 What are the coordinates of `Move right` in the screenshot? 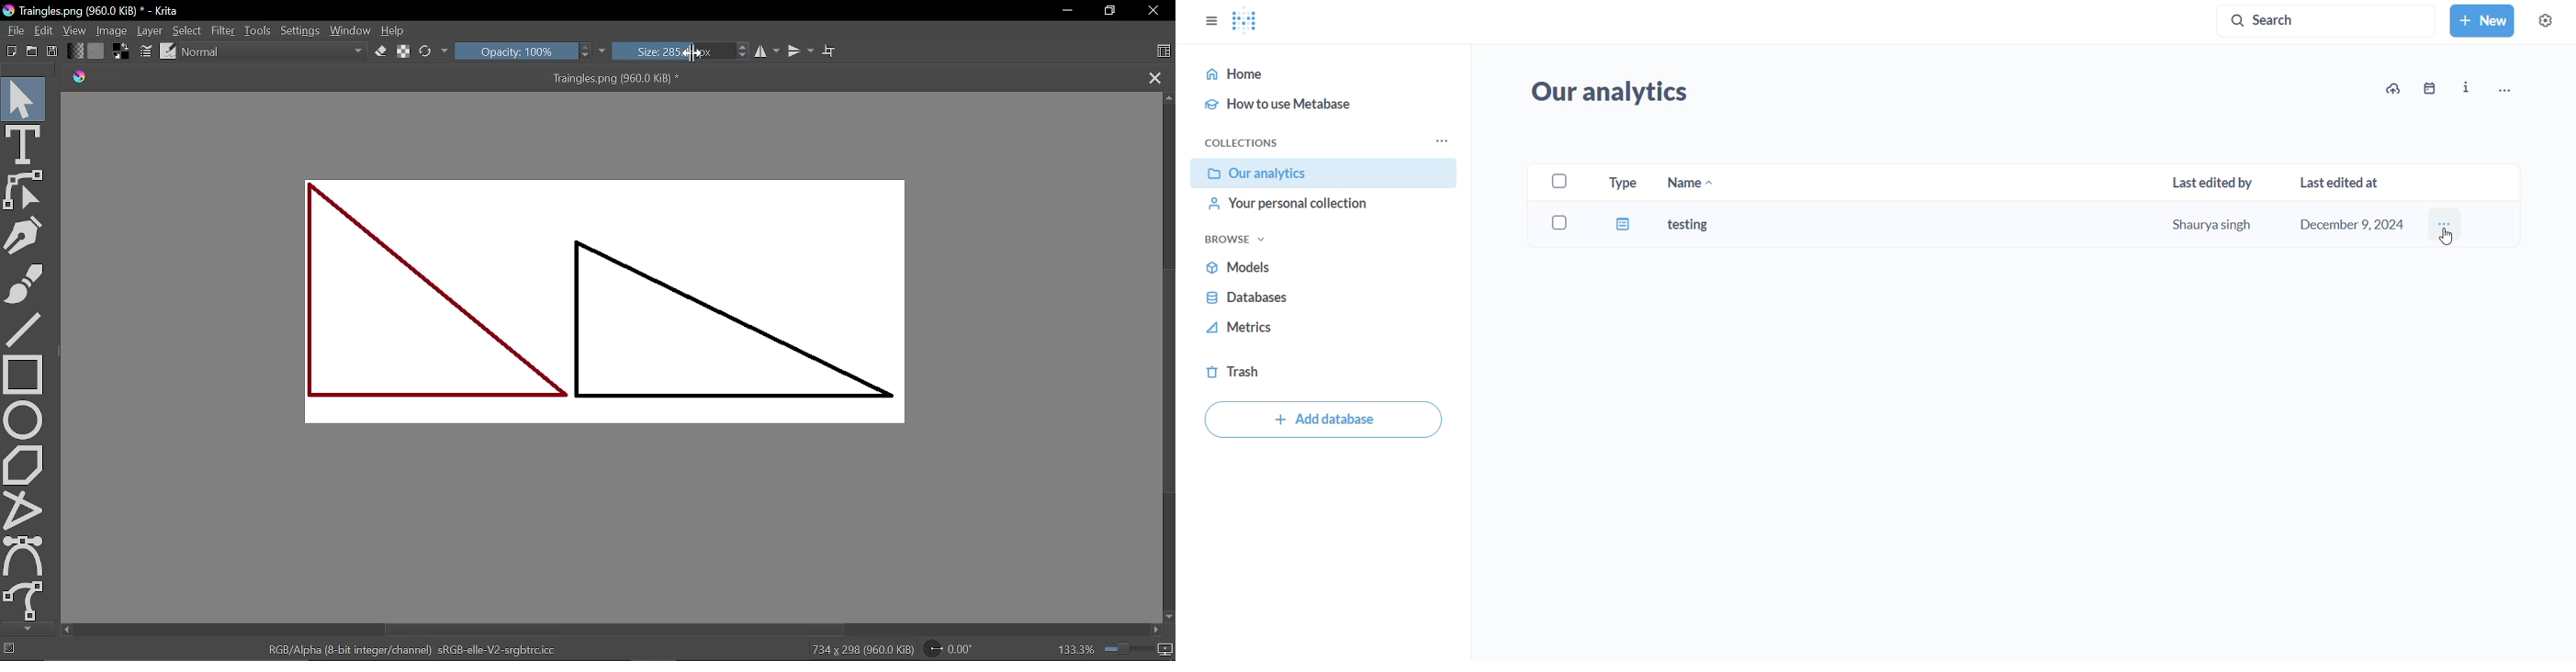 It's located at (1159, 631).